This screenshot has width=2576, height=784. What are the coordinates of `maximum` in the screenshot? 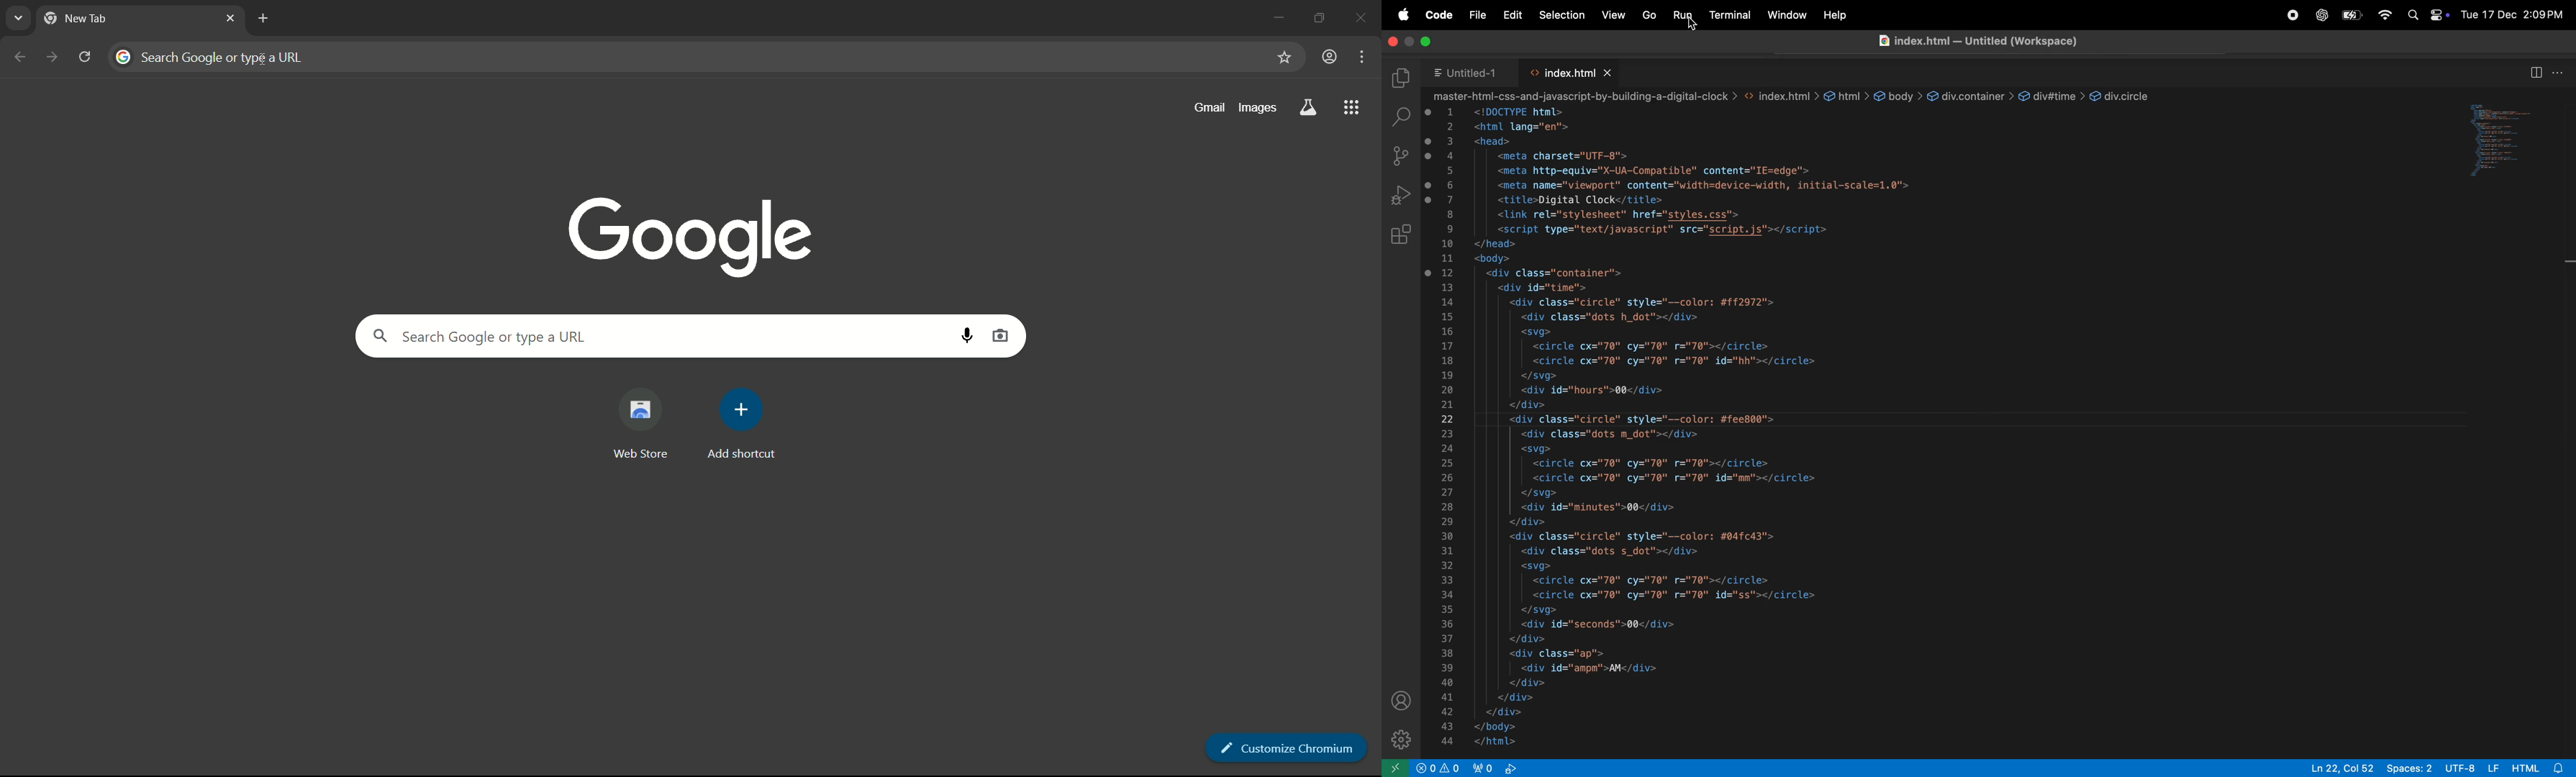 It's located at (1424, 41).